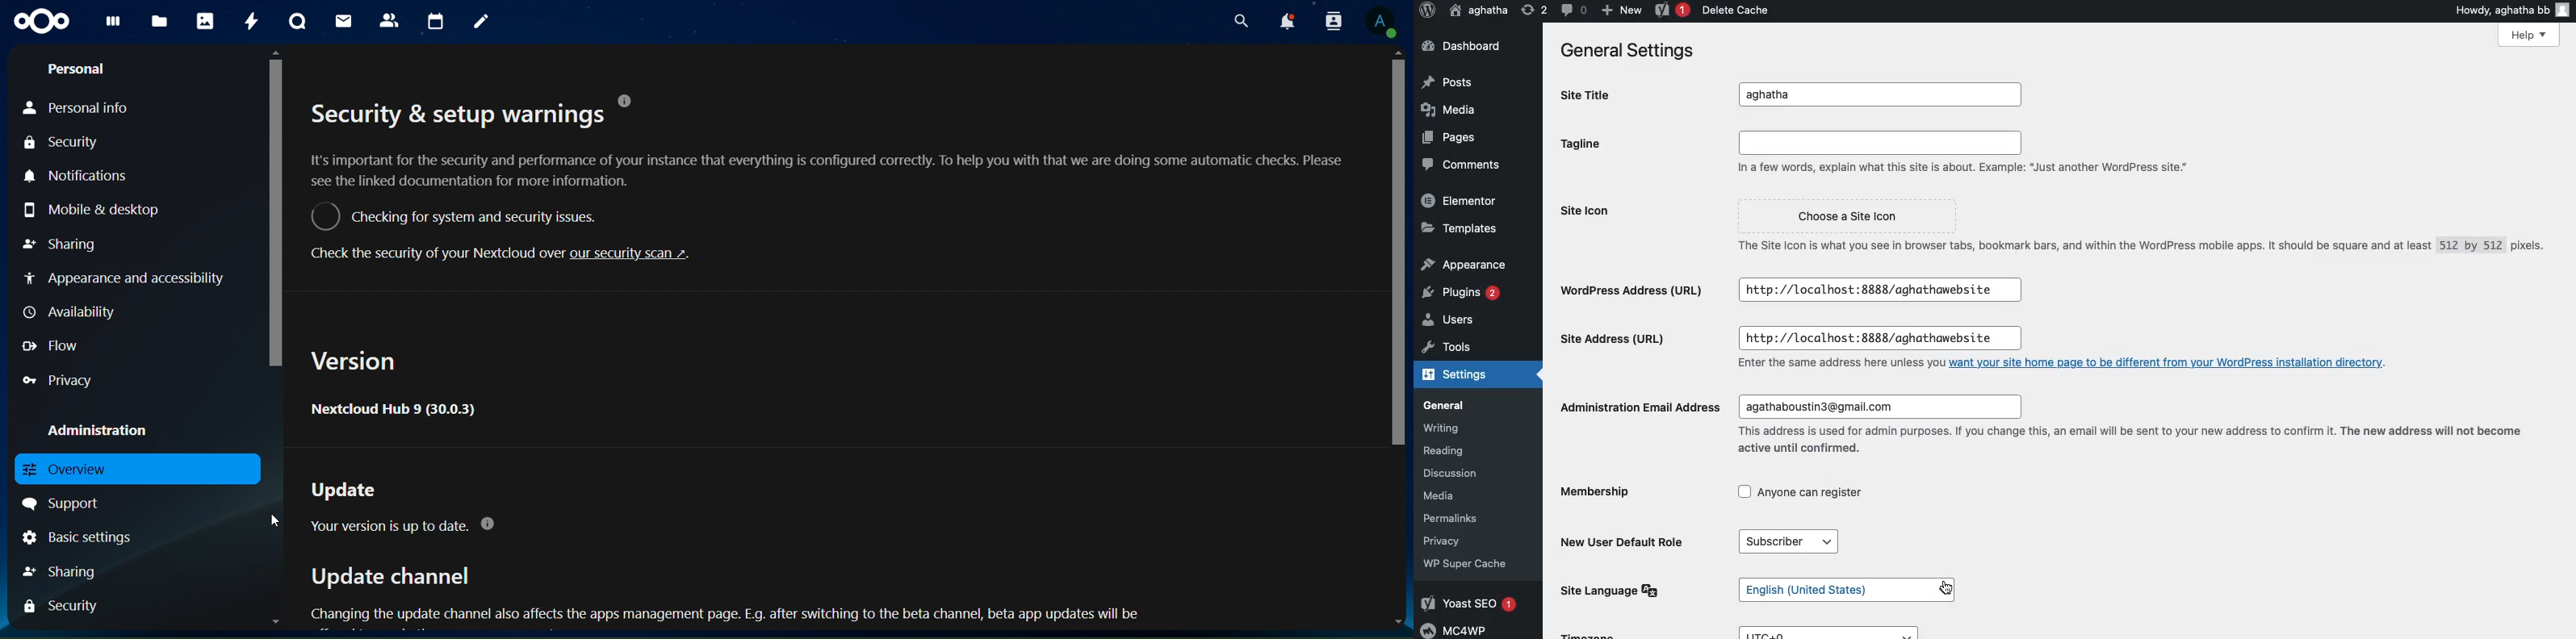 The width and height of the screenshot is (2576, 644). I want to click on Nextcloud Hub 9 (30.0.3), so click(393, 412).